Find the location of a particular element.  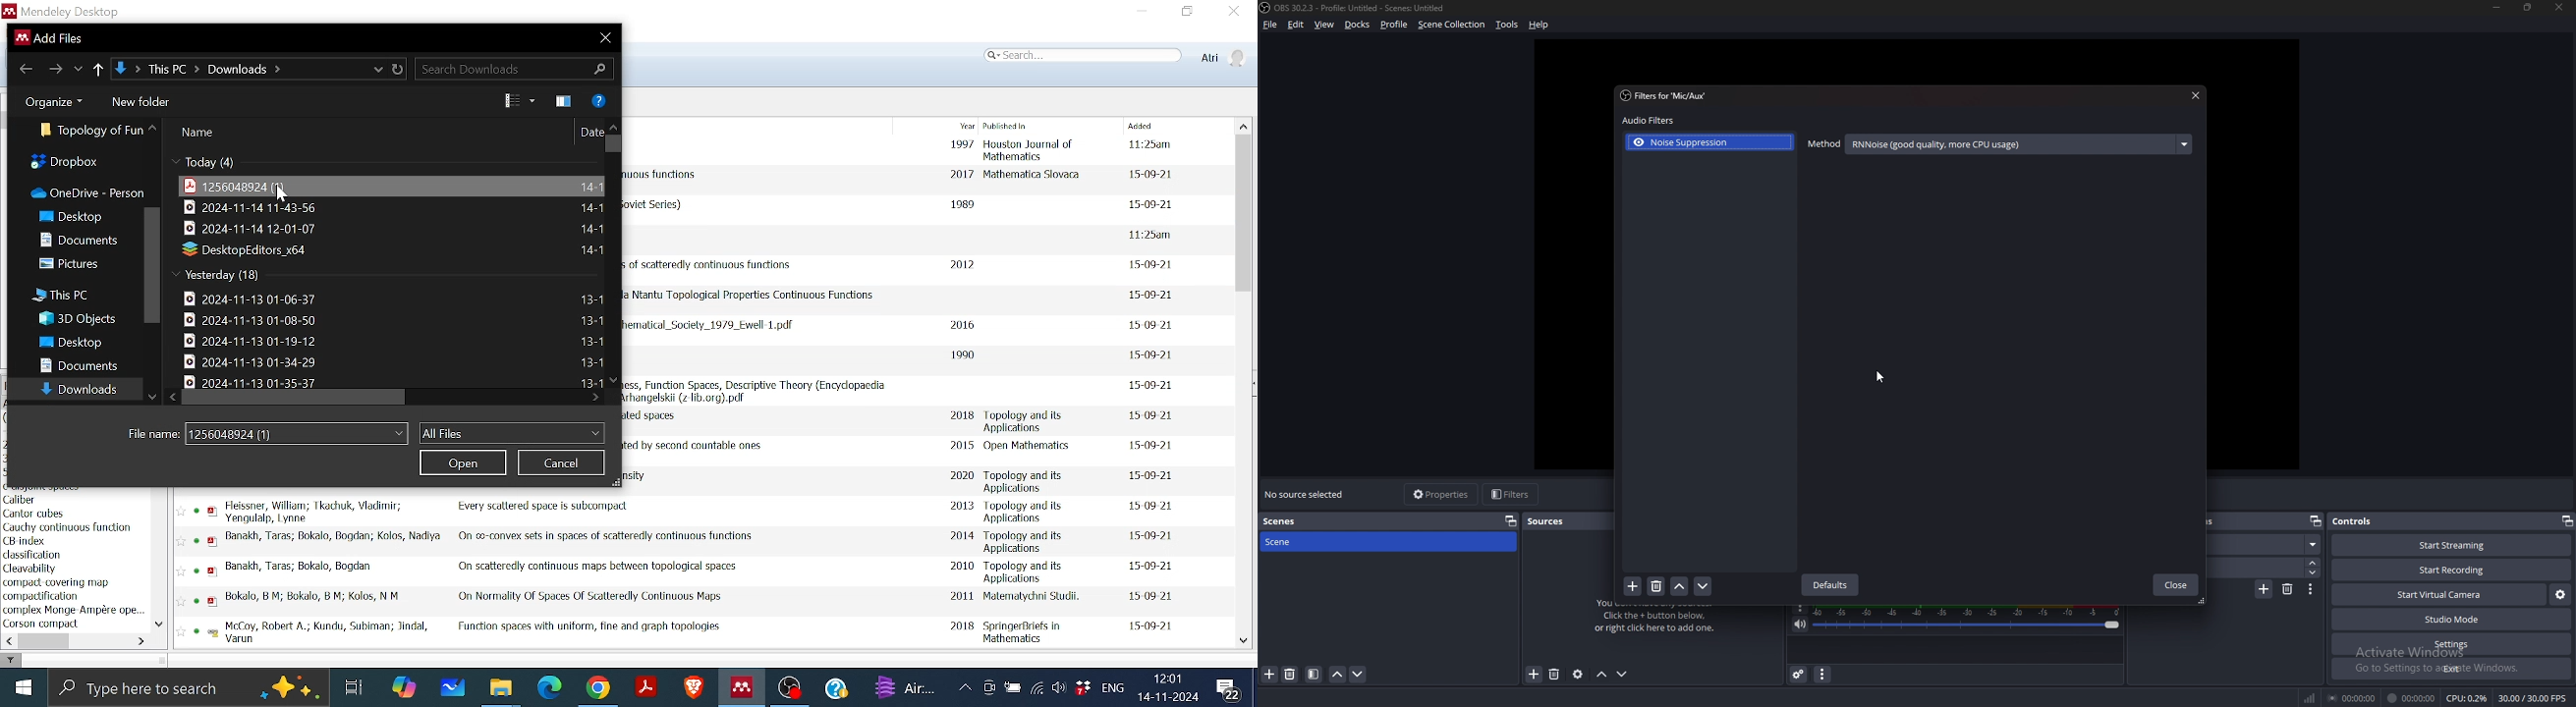

Published in is located at coordinates (1030, 571).